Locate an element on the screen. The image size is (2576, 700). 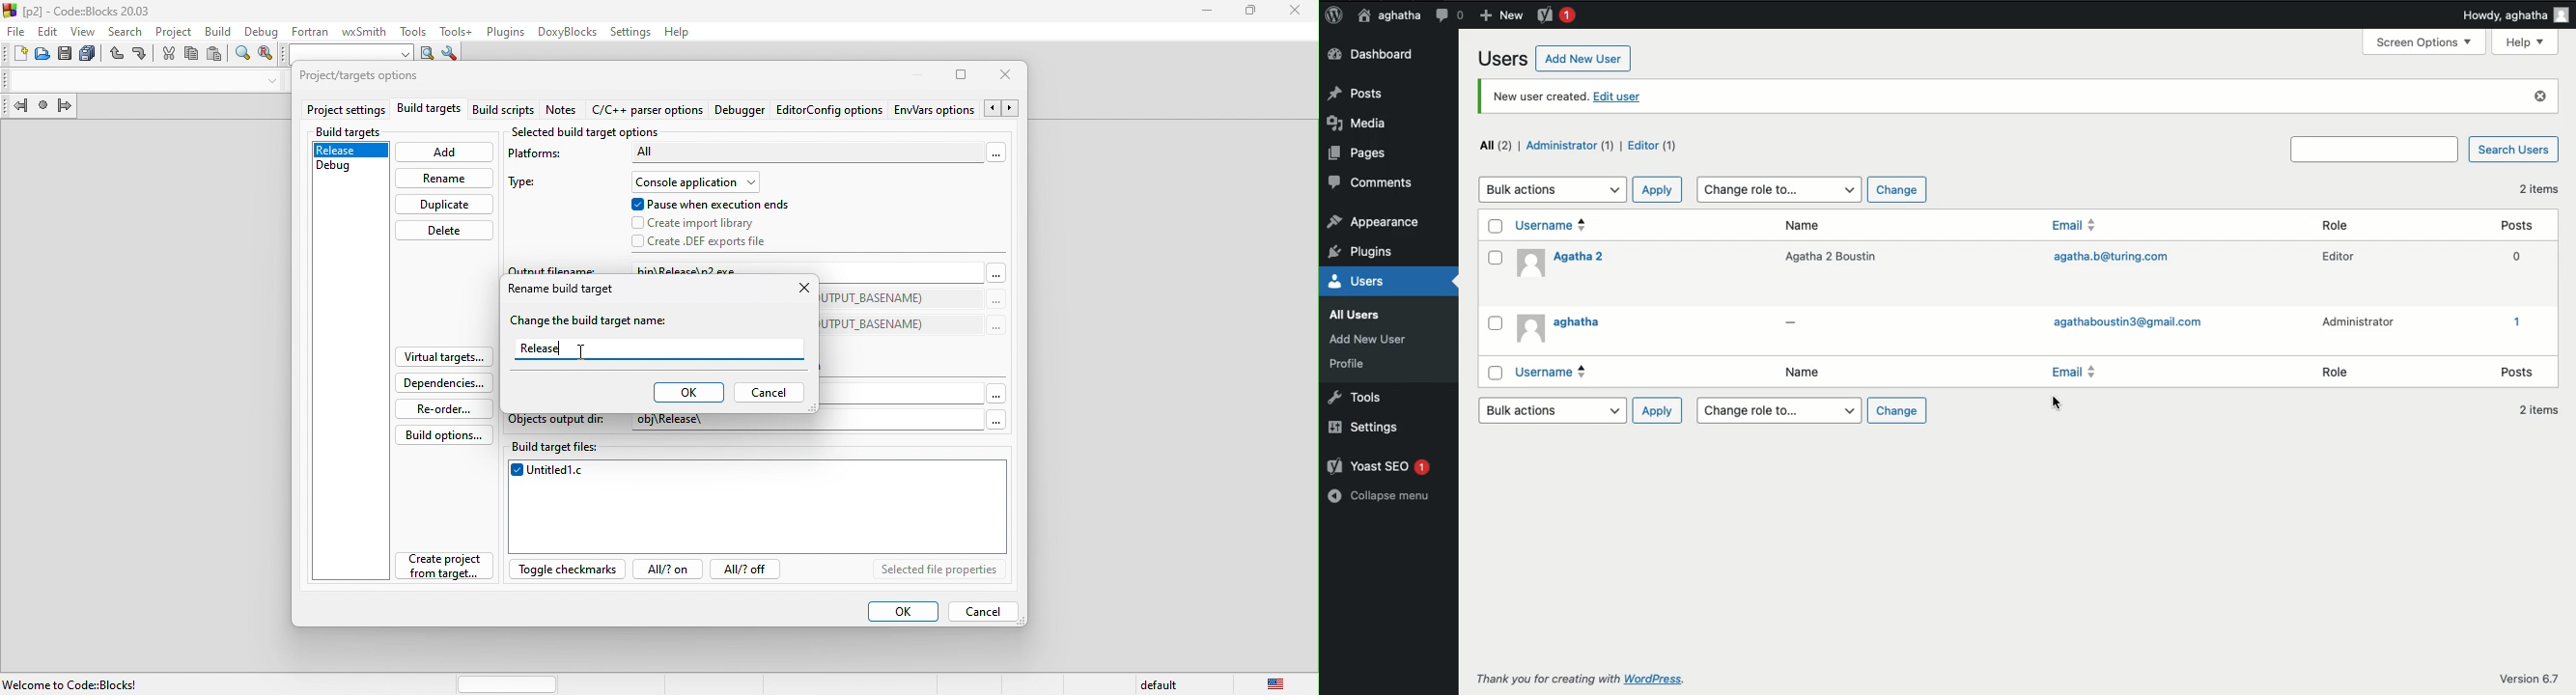
2 items is located at coordinates (2534, 192).